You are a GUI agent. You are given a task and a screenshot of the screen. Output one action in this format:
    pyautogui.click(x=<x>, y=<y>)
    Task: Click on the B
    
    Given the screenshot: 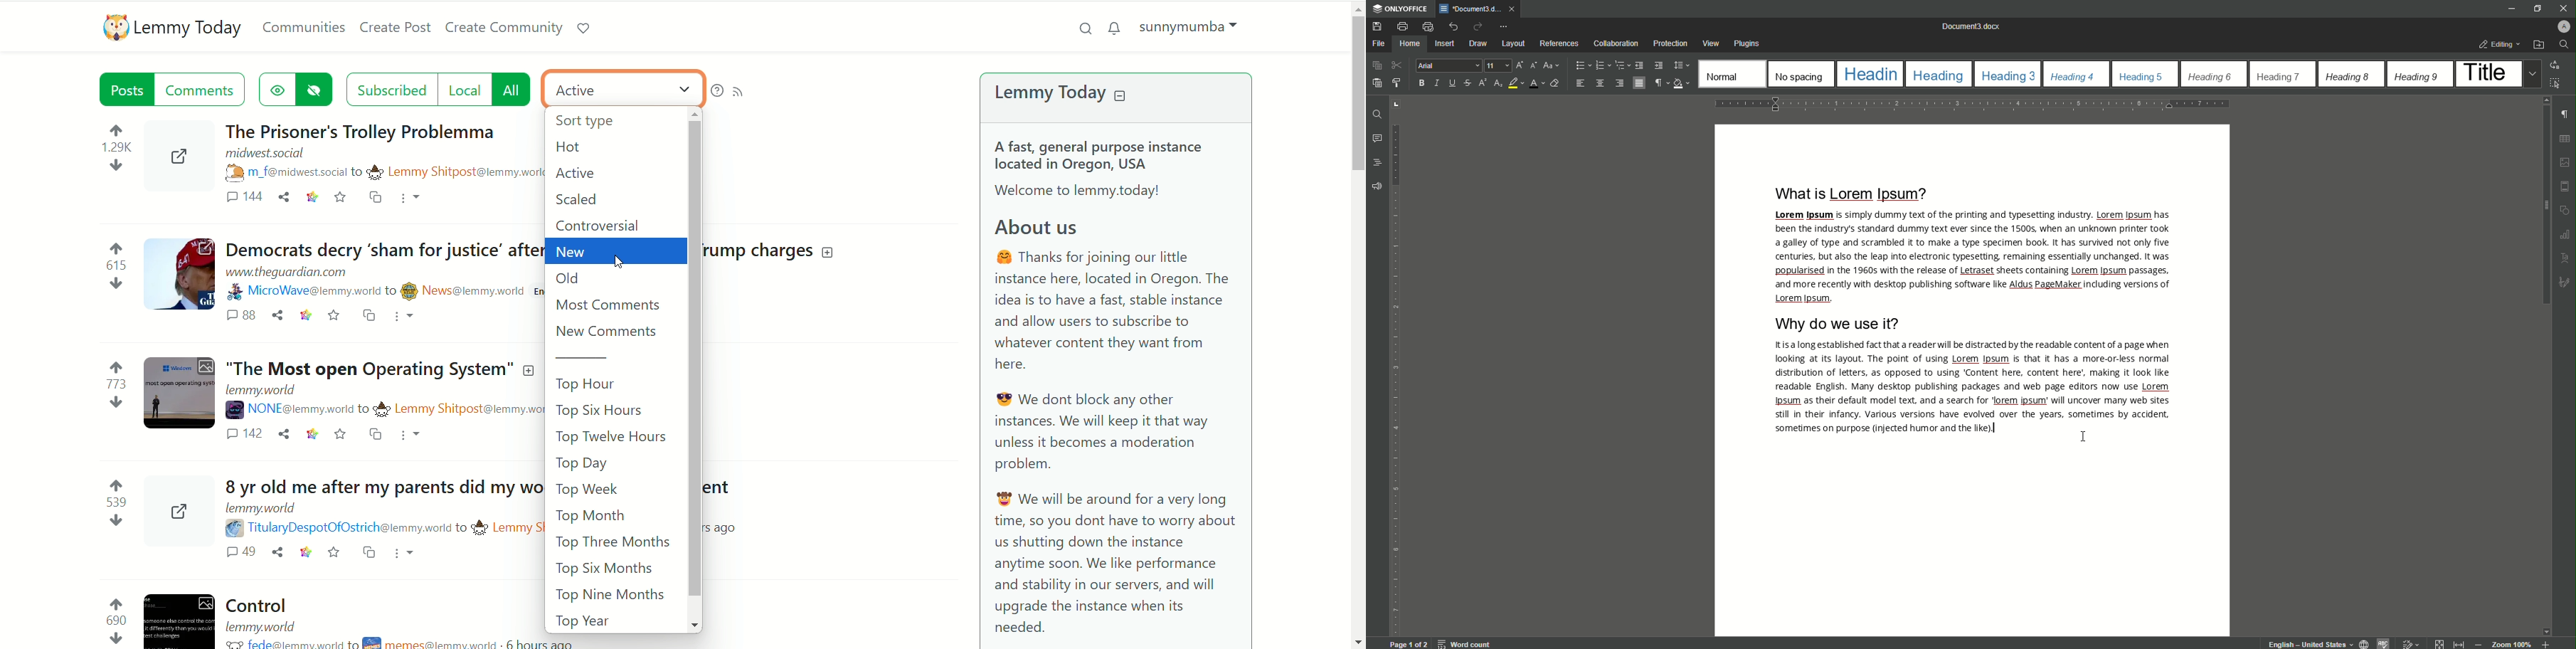 What is the action you would take?
    pyautogui.click(x=1420, y=83)
    